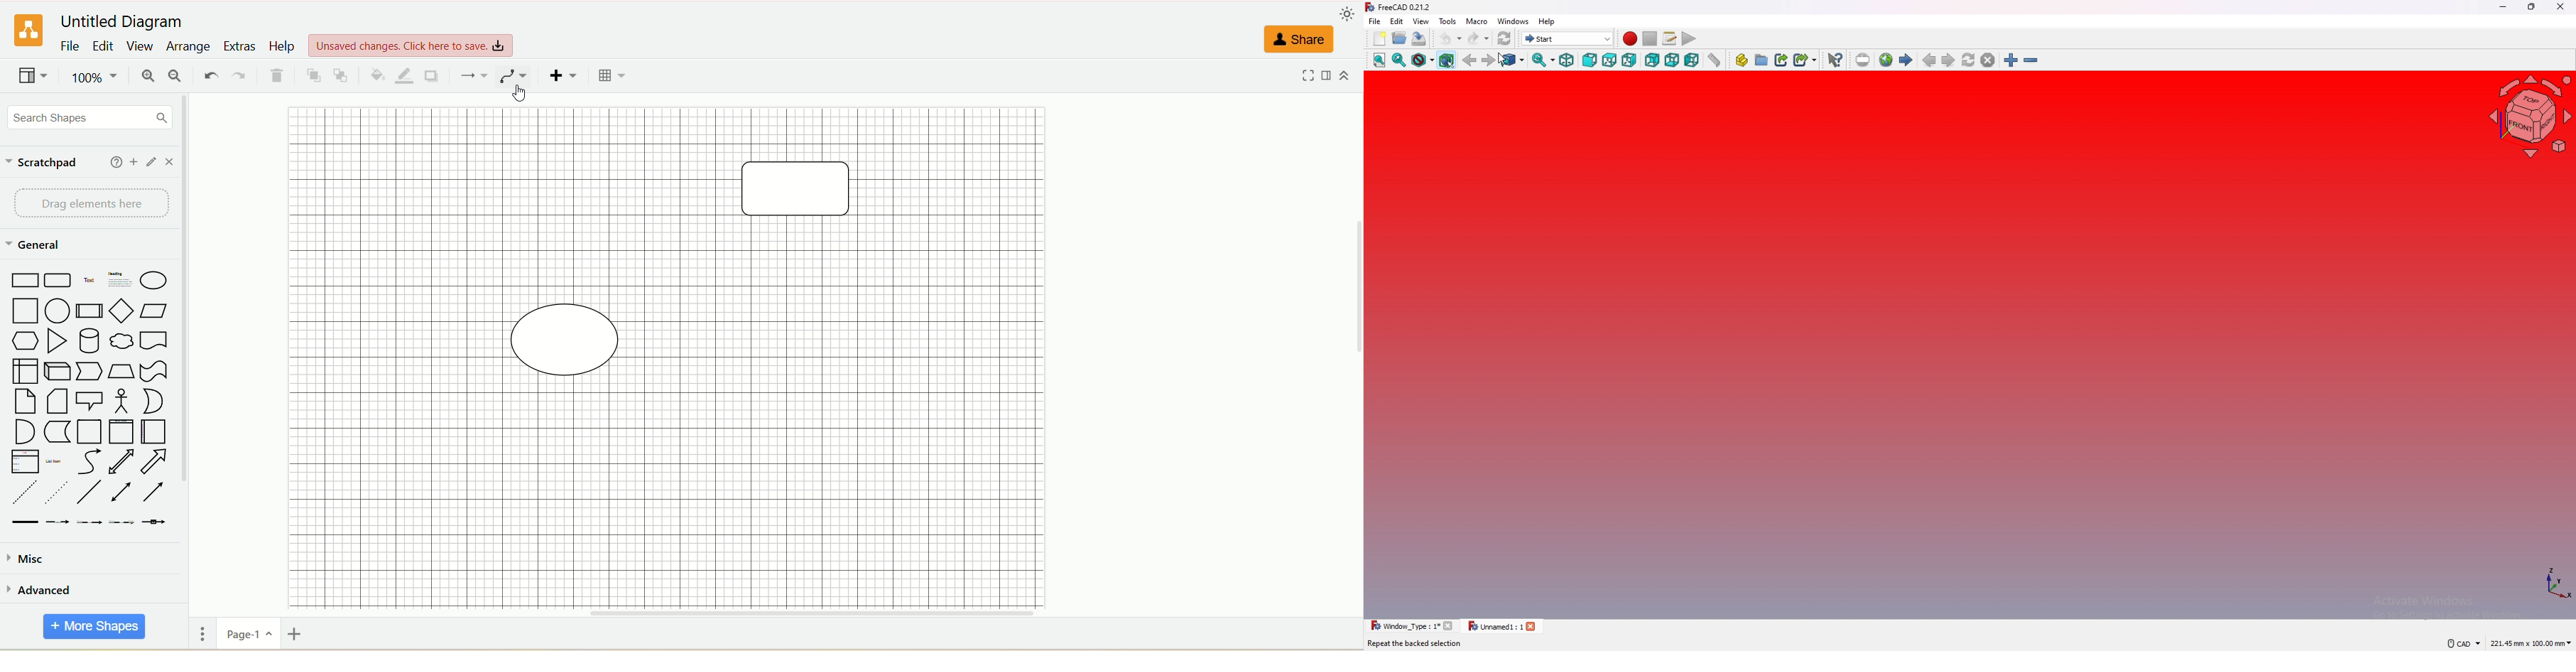  What do you see at coordinates (87, 397) in the screenshot?
I see `shapes` at bounding box center [87, 397].